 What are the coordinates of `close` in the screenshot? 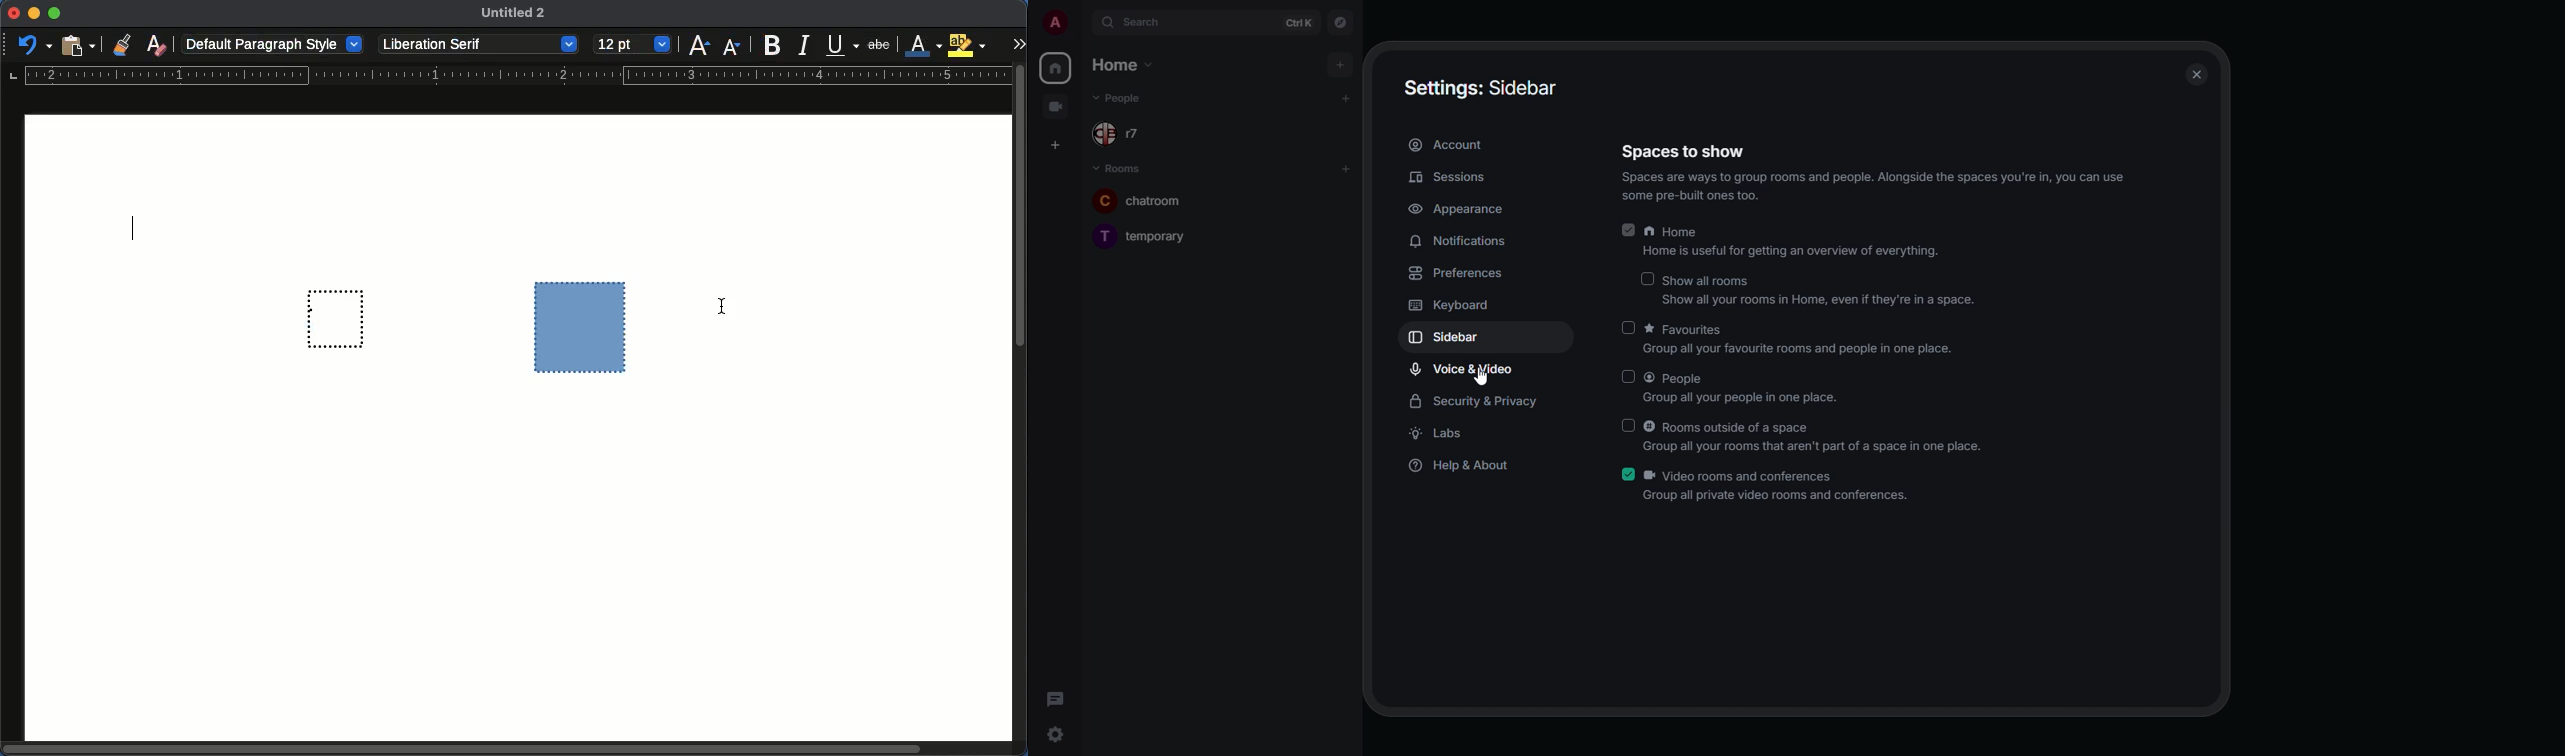 It's located at (2196, 73).